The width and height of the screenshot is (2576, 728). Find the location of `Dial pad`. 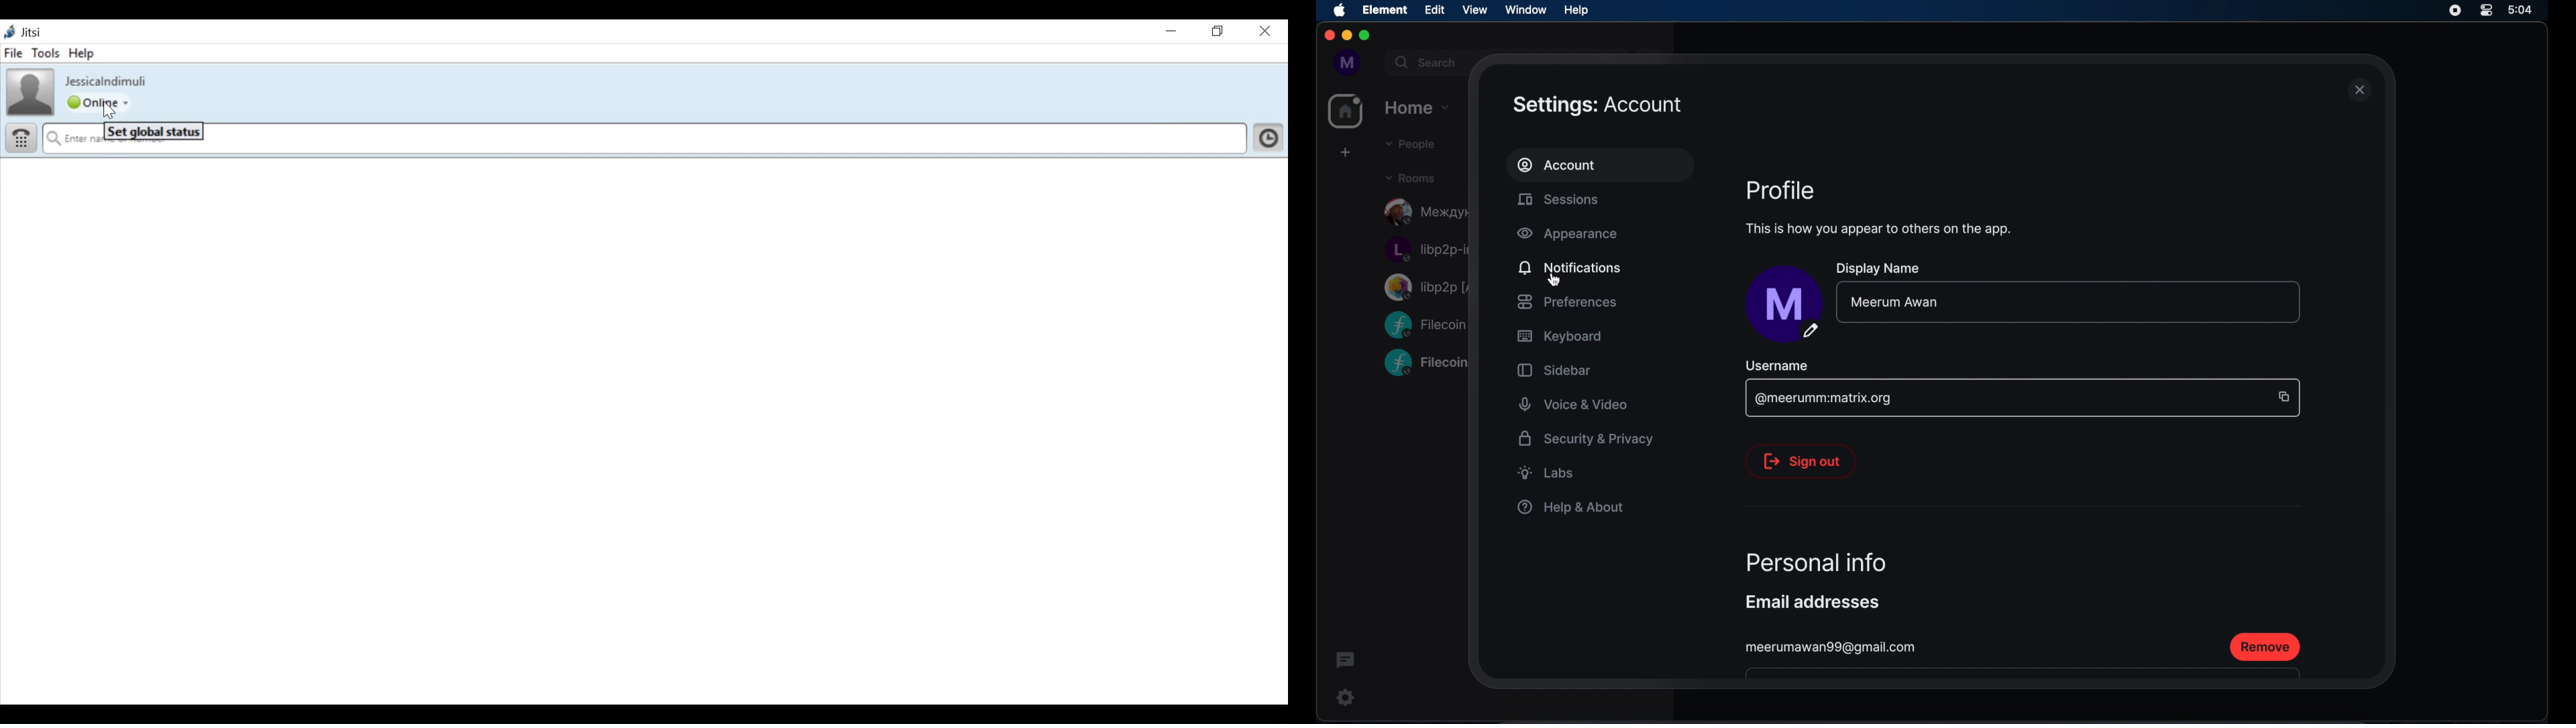

Dial pad is located at coordinates (22, 137).